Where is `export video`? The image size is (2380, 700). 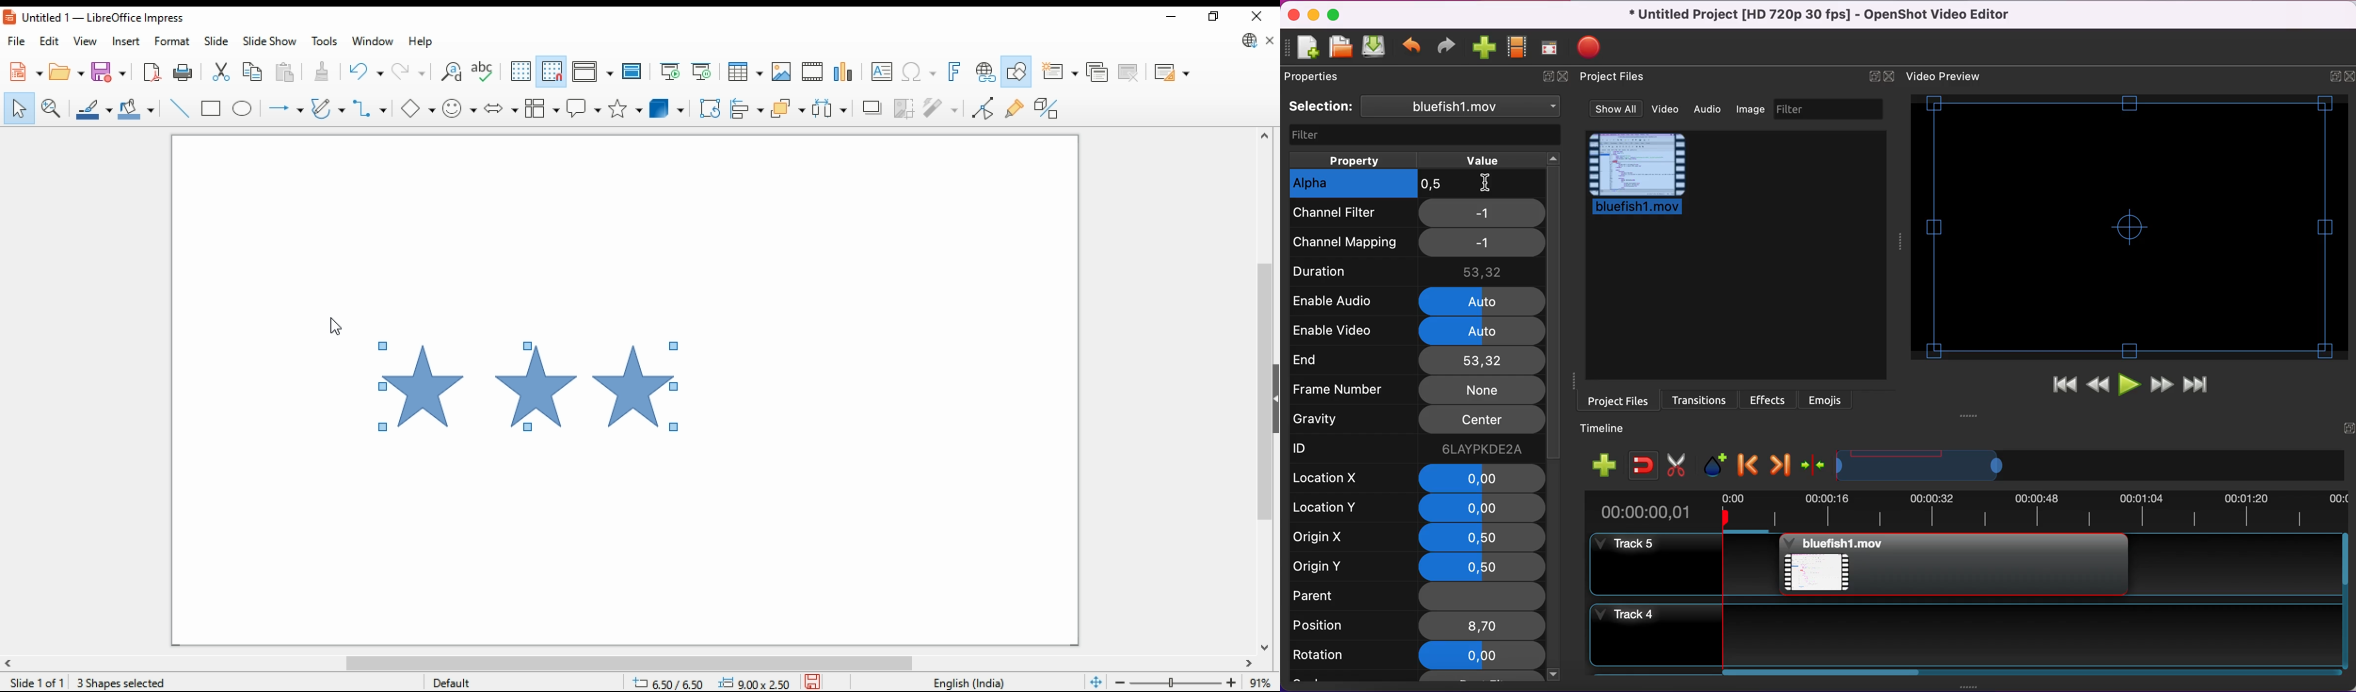 export video is located at coordinates (1594, 50).